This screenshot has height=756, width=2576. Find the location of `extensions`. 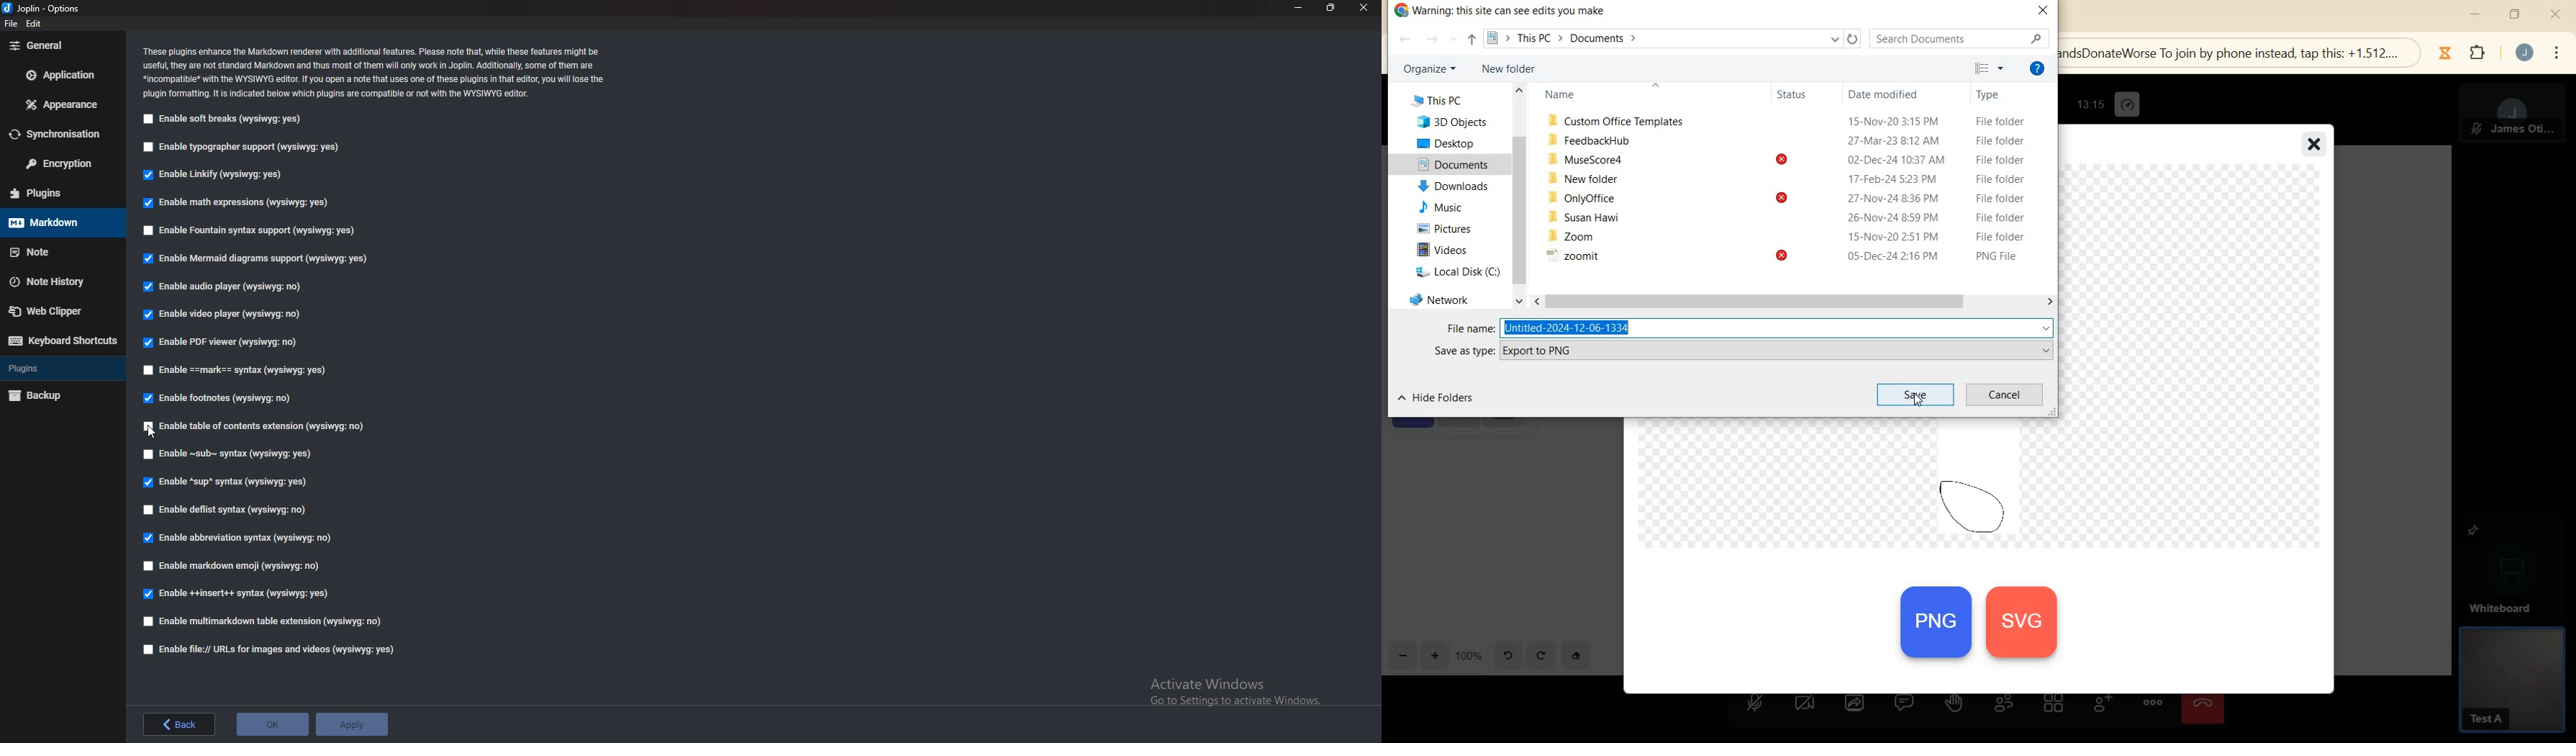

extensions is located at coordinates (2479, 56).